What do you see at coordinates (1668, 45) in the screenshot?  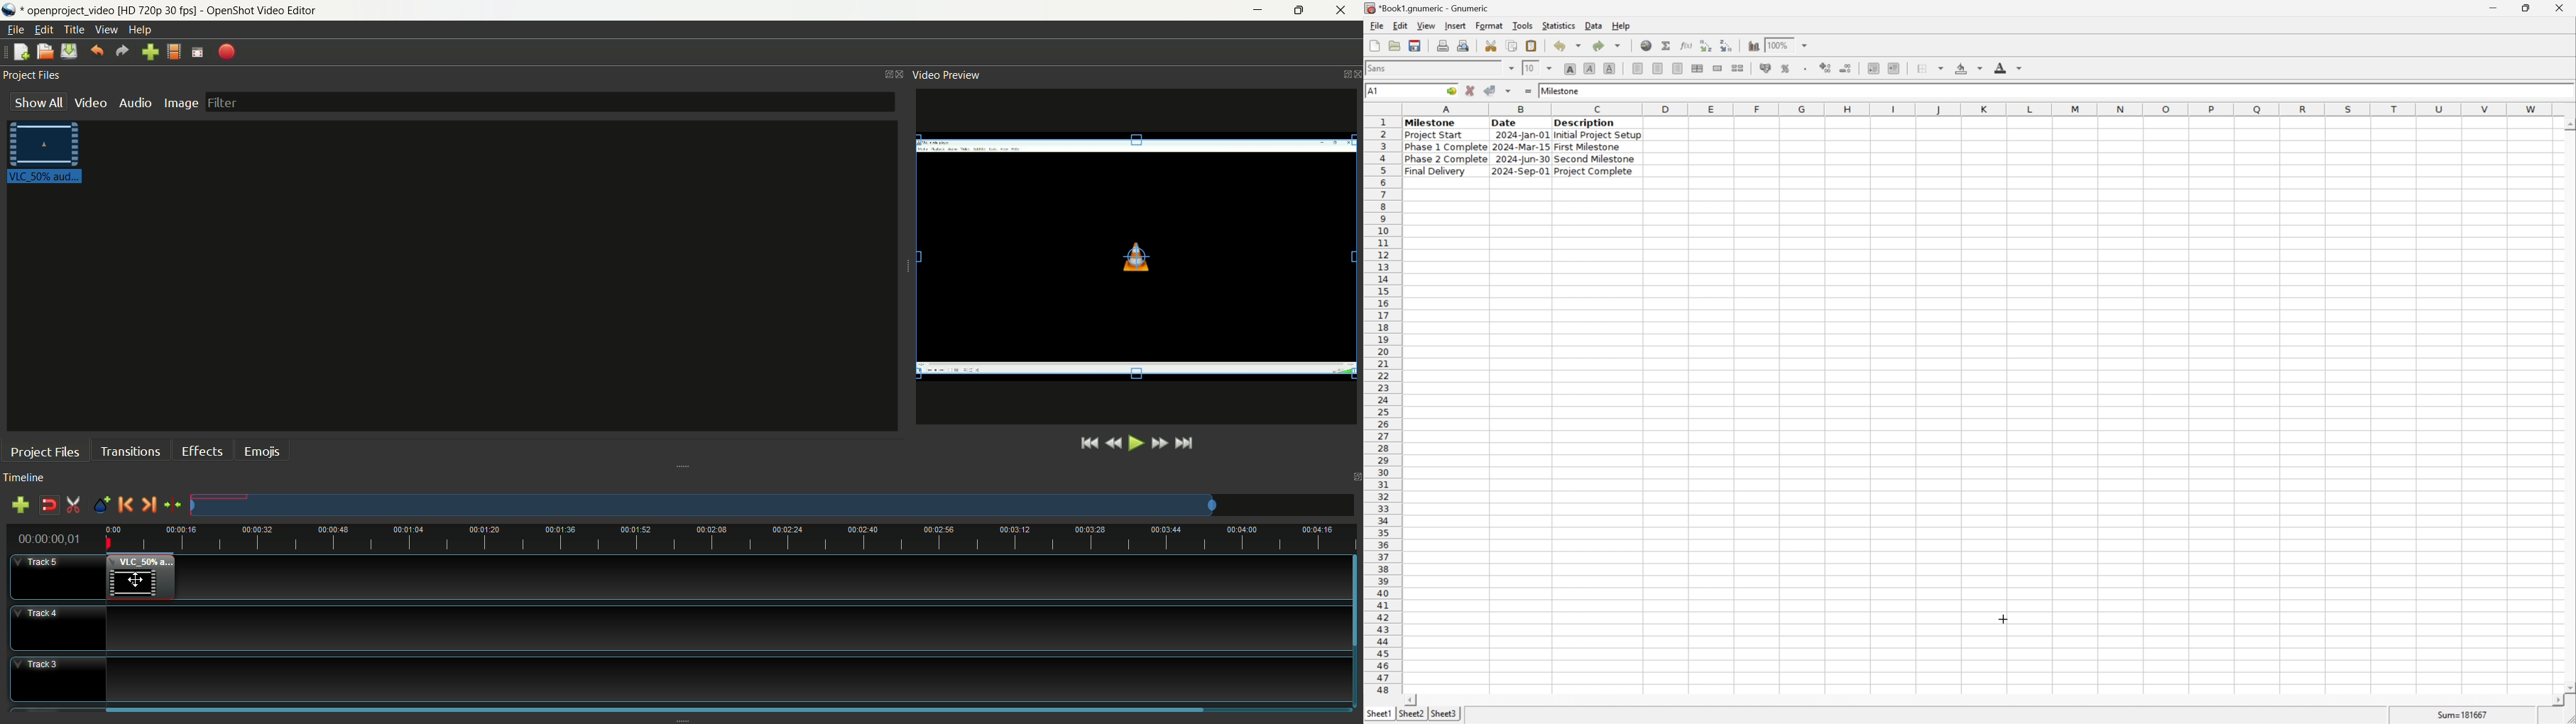 I see `sum in current cell` at bounding box center [1668, 45].